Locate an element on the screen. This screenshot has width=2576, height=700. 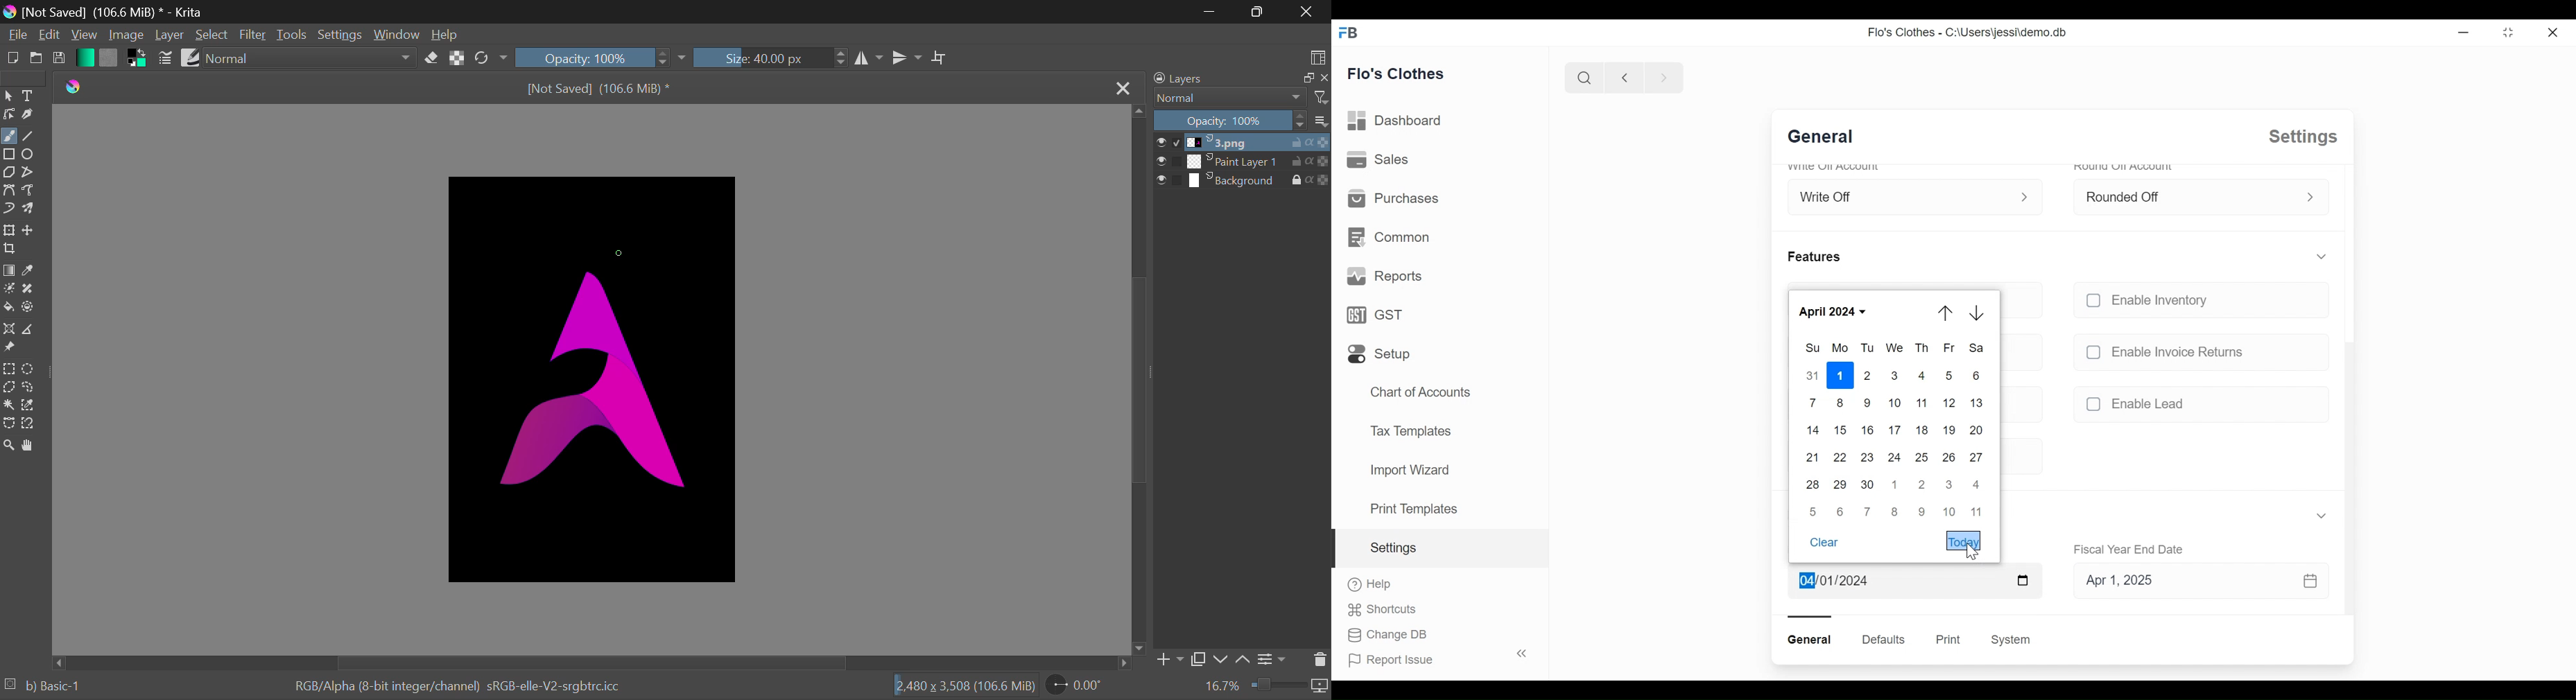
Sales is located at coordinates (1379, 160).